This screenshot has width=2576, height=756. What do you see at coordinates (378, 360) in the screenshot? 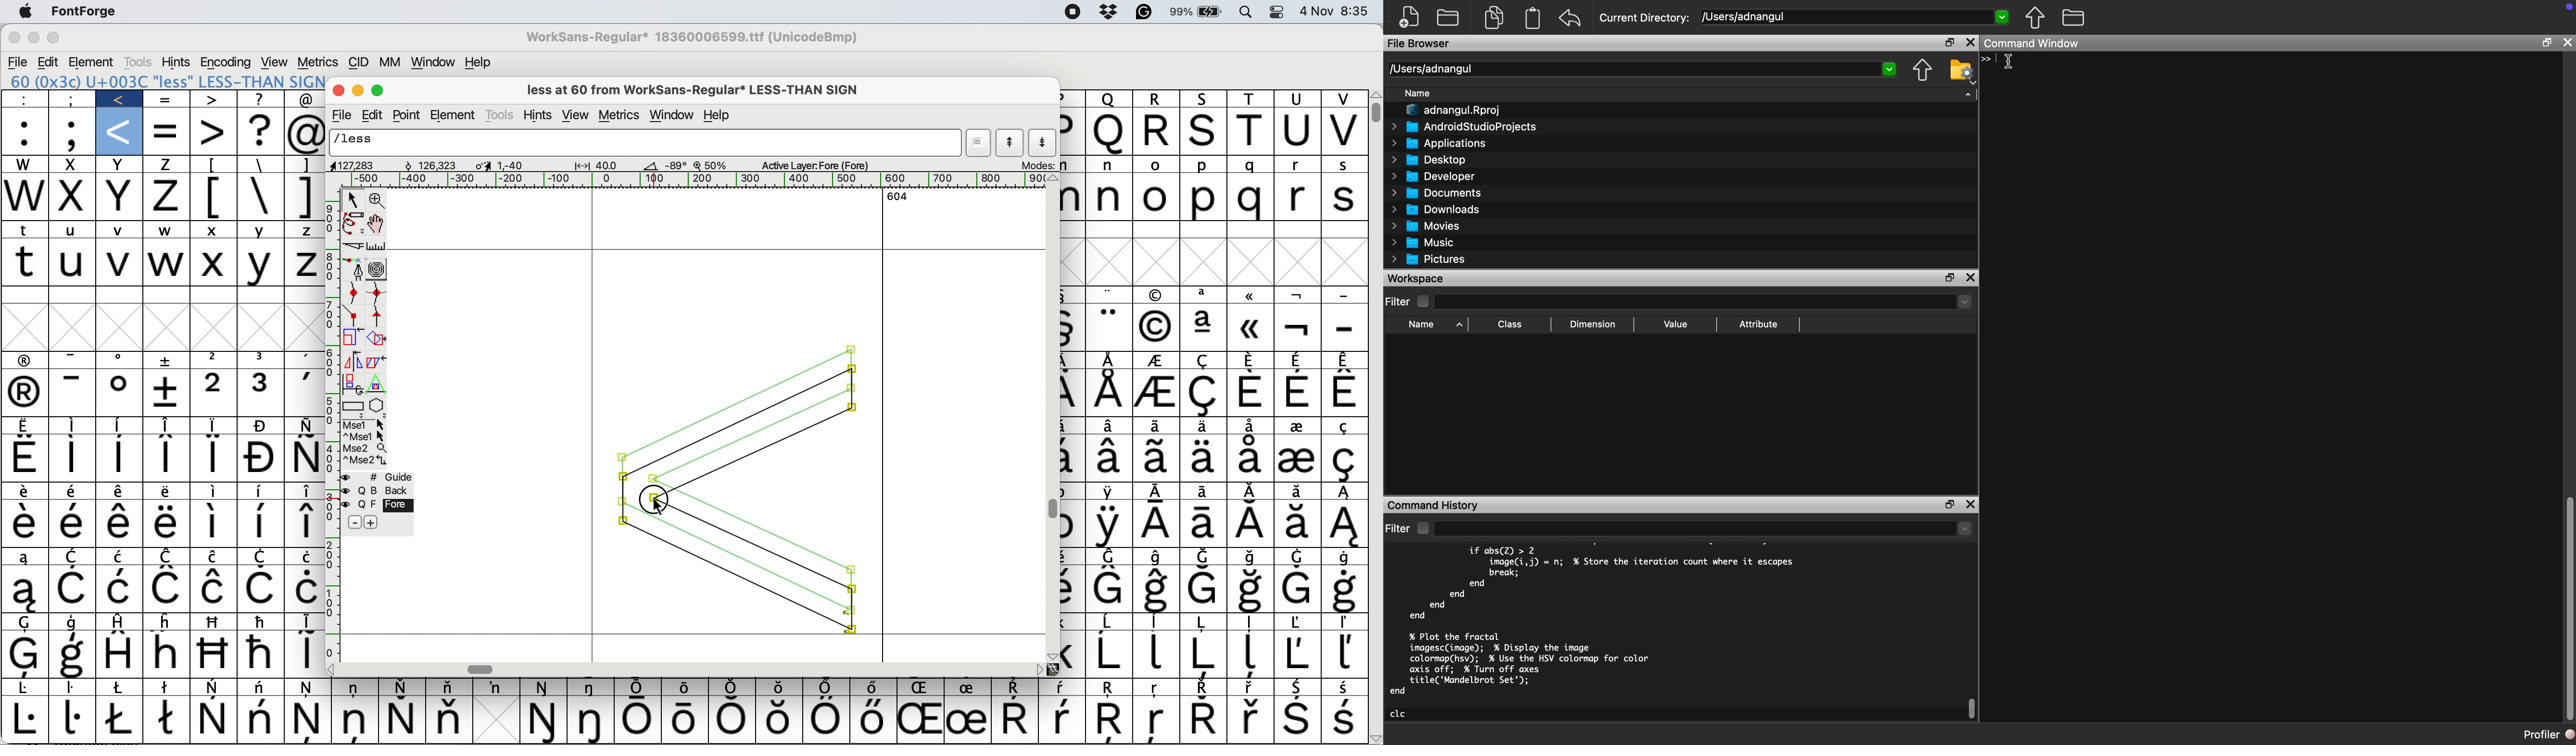
I see `skew the selection` at bounding box center [378, 360].